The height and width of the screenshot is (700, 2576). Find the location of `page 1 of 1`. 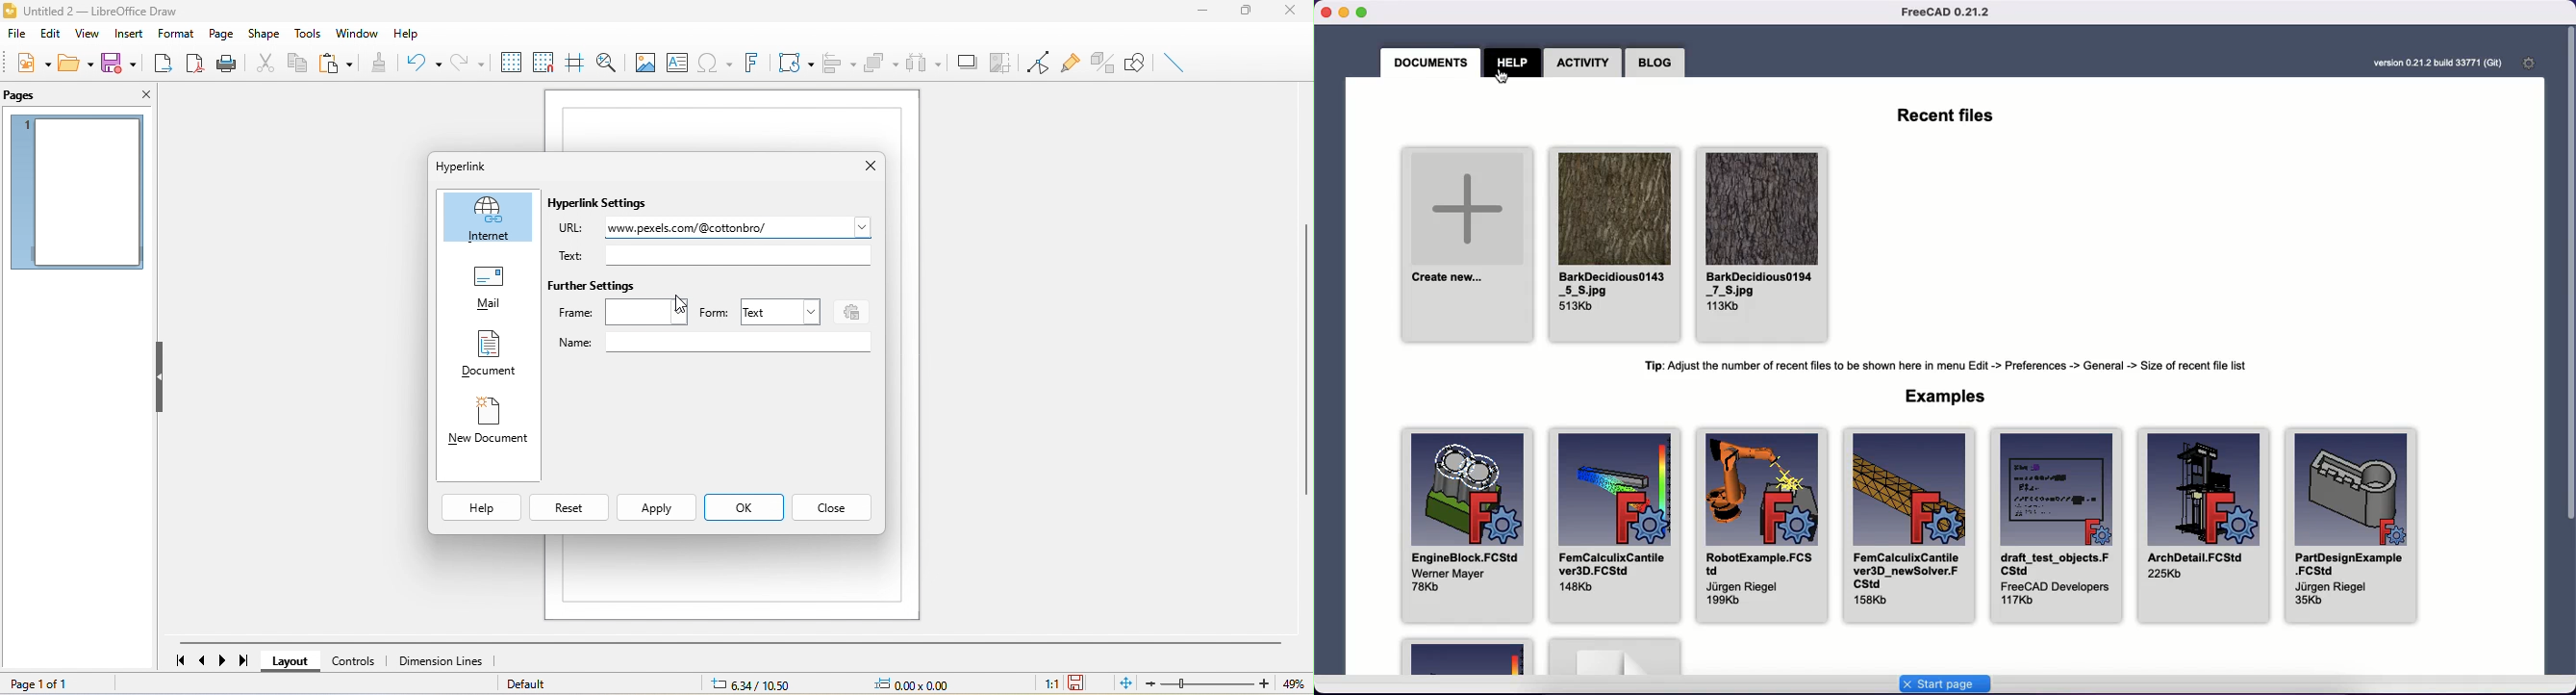

page 1 of 1 is located at coordinates (41, 682).